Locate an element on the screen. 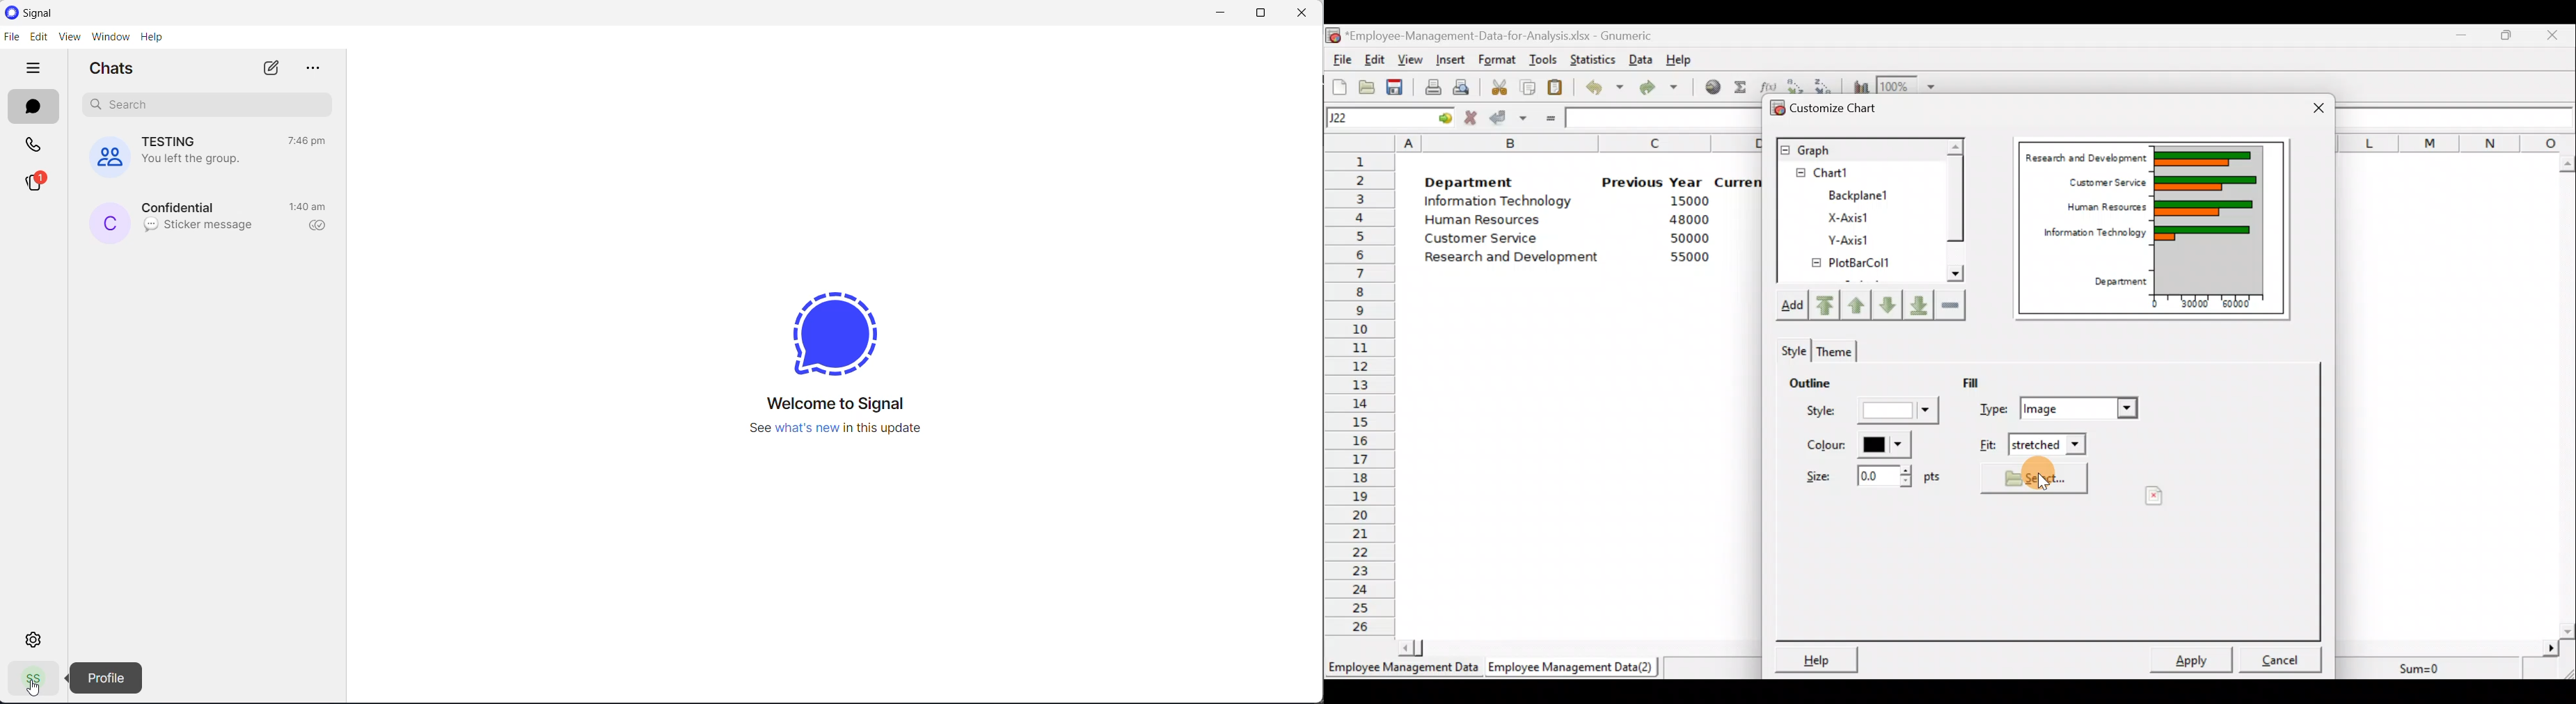 This screenshot has width=2576, height=728. 15000 is located at coordinates (1685, 203).